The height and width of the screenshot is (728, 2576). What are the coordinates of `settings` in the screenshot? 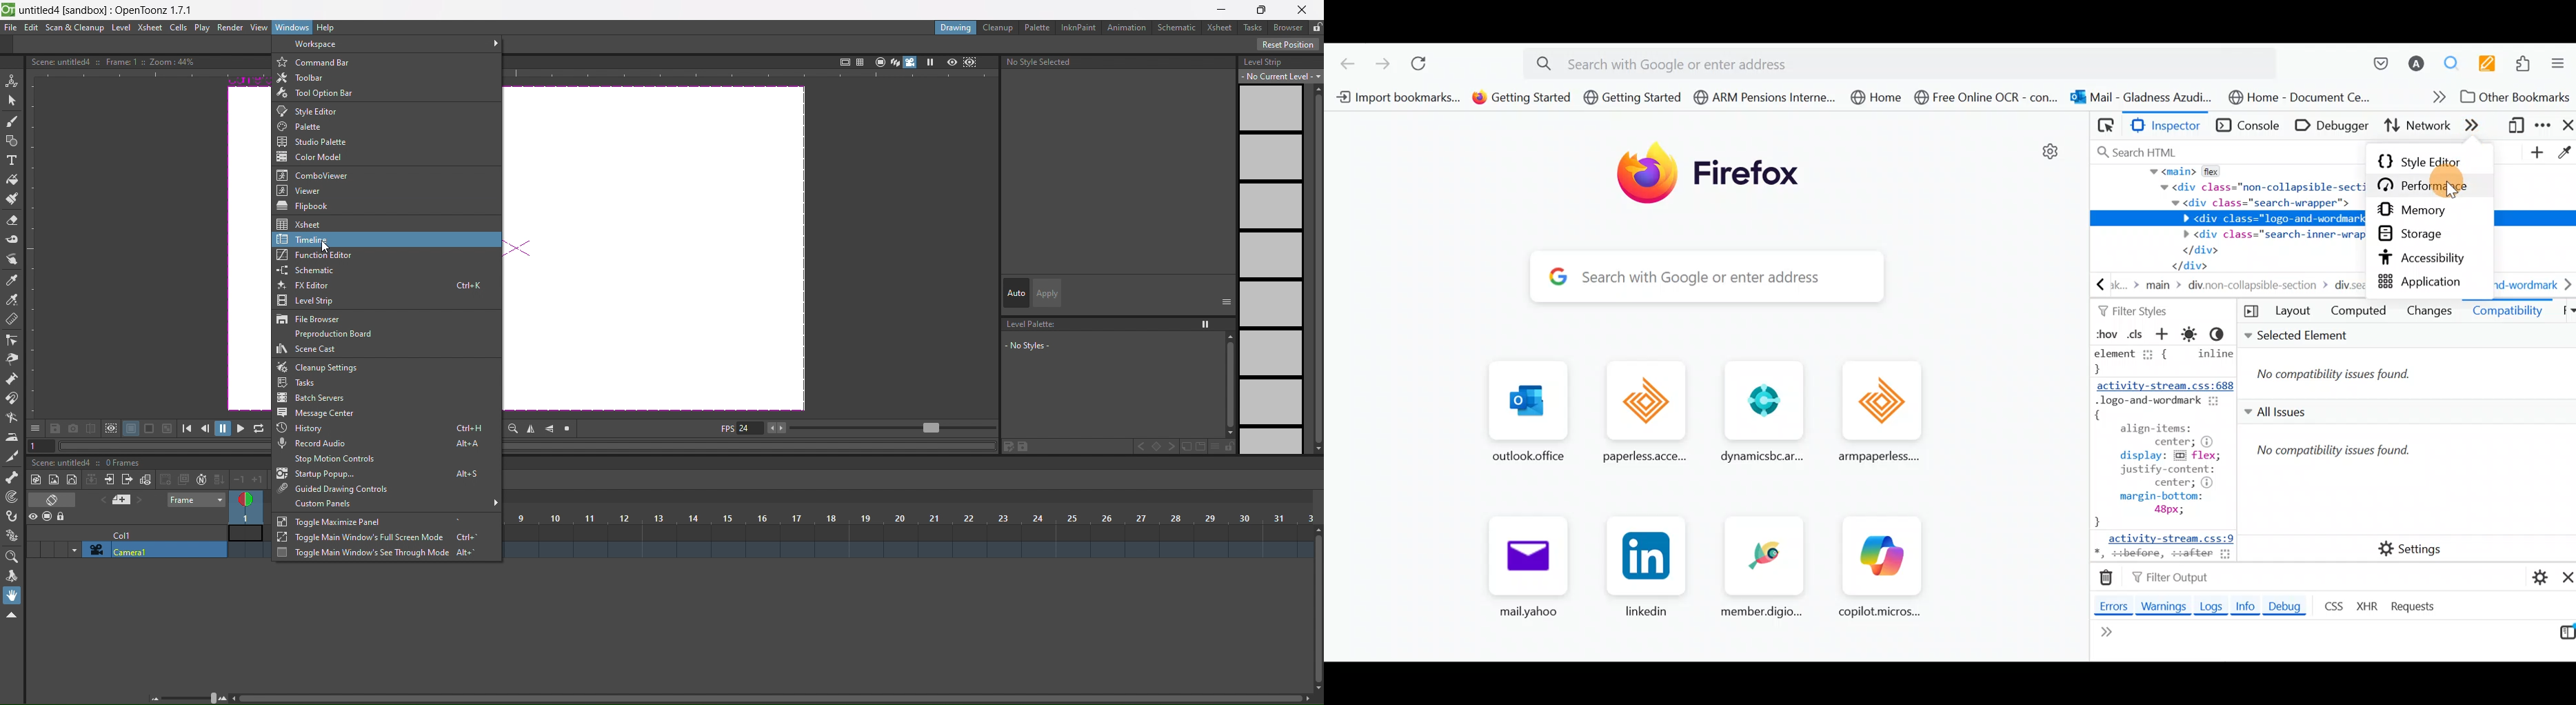 It's located at (2046, 155).